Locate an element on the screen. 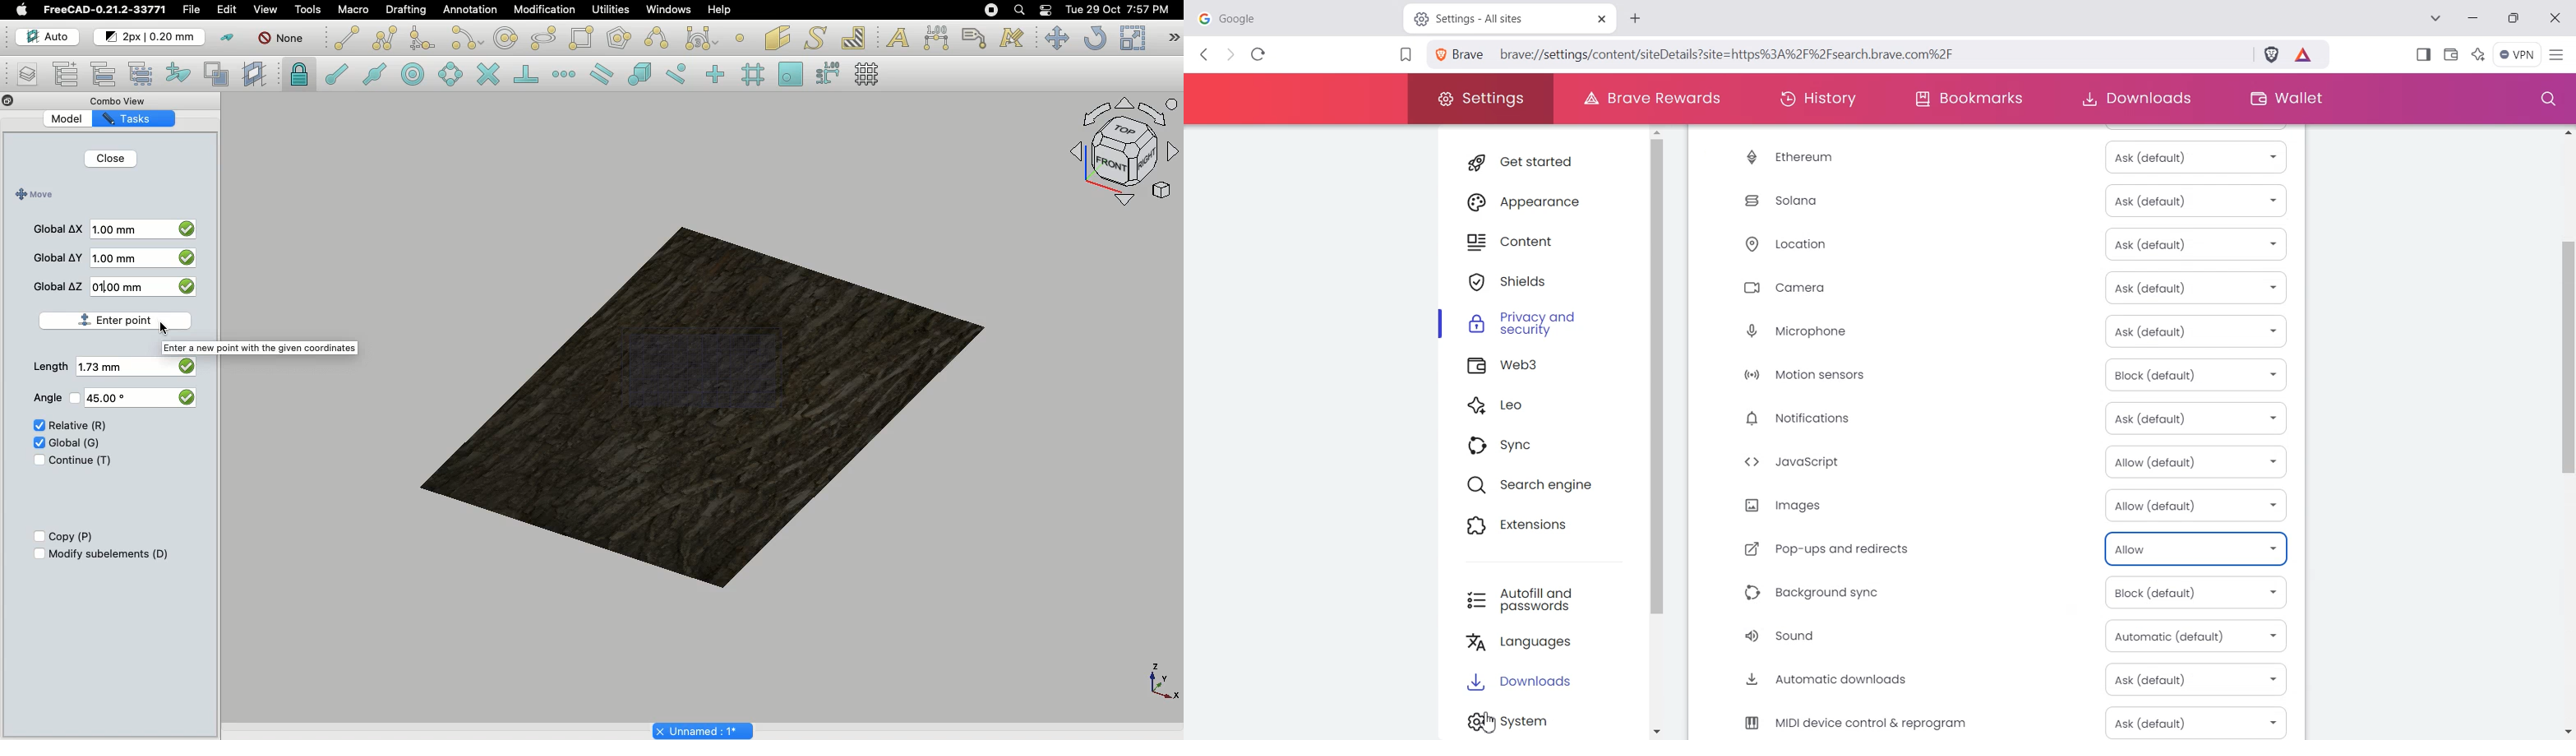 The image size is (2576, 756). Label is located at coordinates (976, 38).